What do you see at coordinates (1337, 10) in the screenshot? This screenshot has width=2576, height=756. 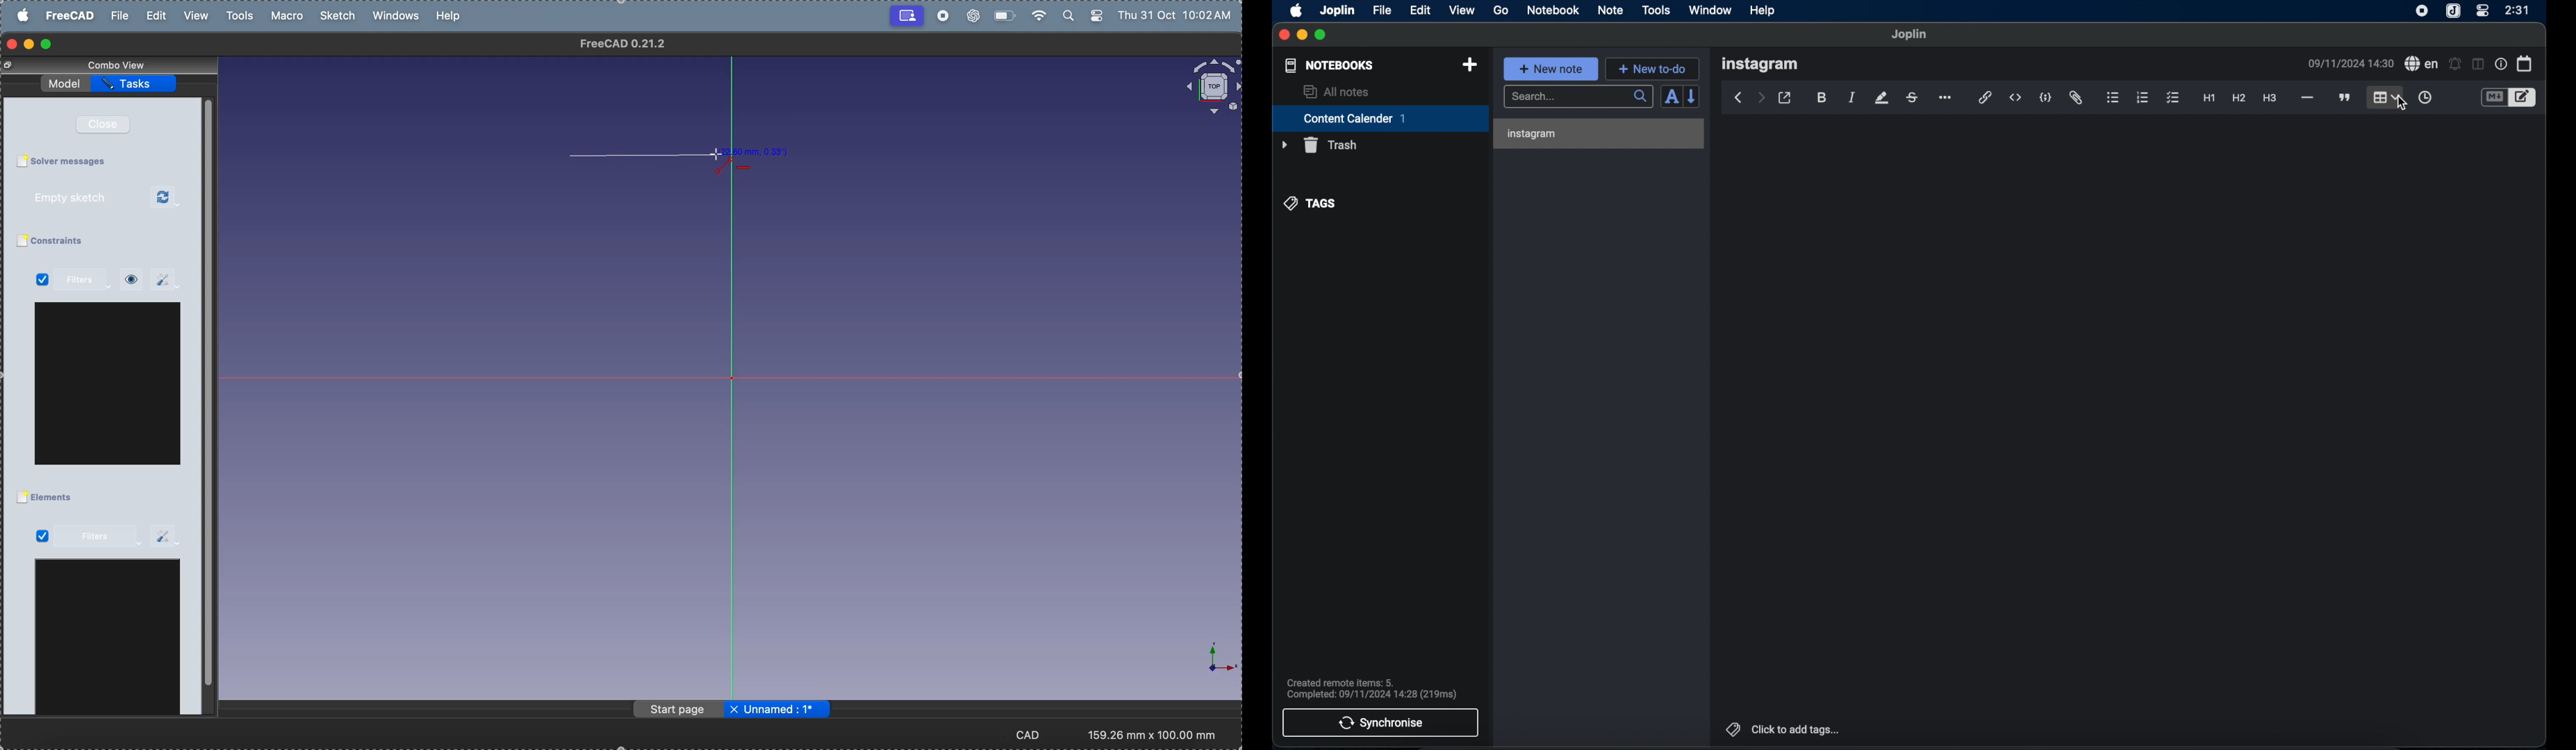 I see `joplin` at bounding box center [1337, 10].